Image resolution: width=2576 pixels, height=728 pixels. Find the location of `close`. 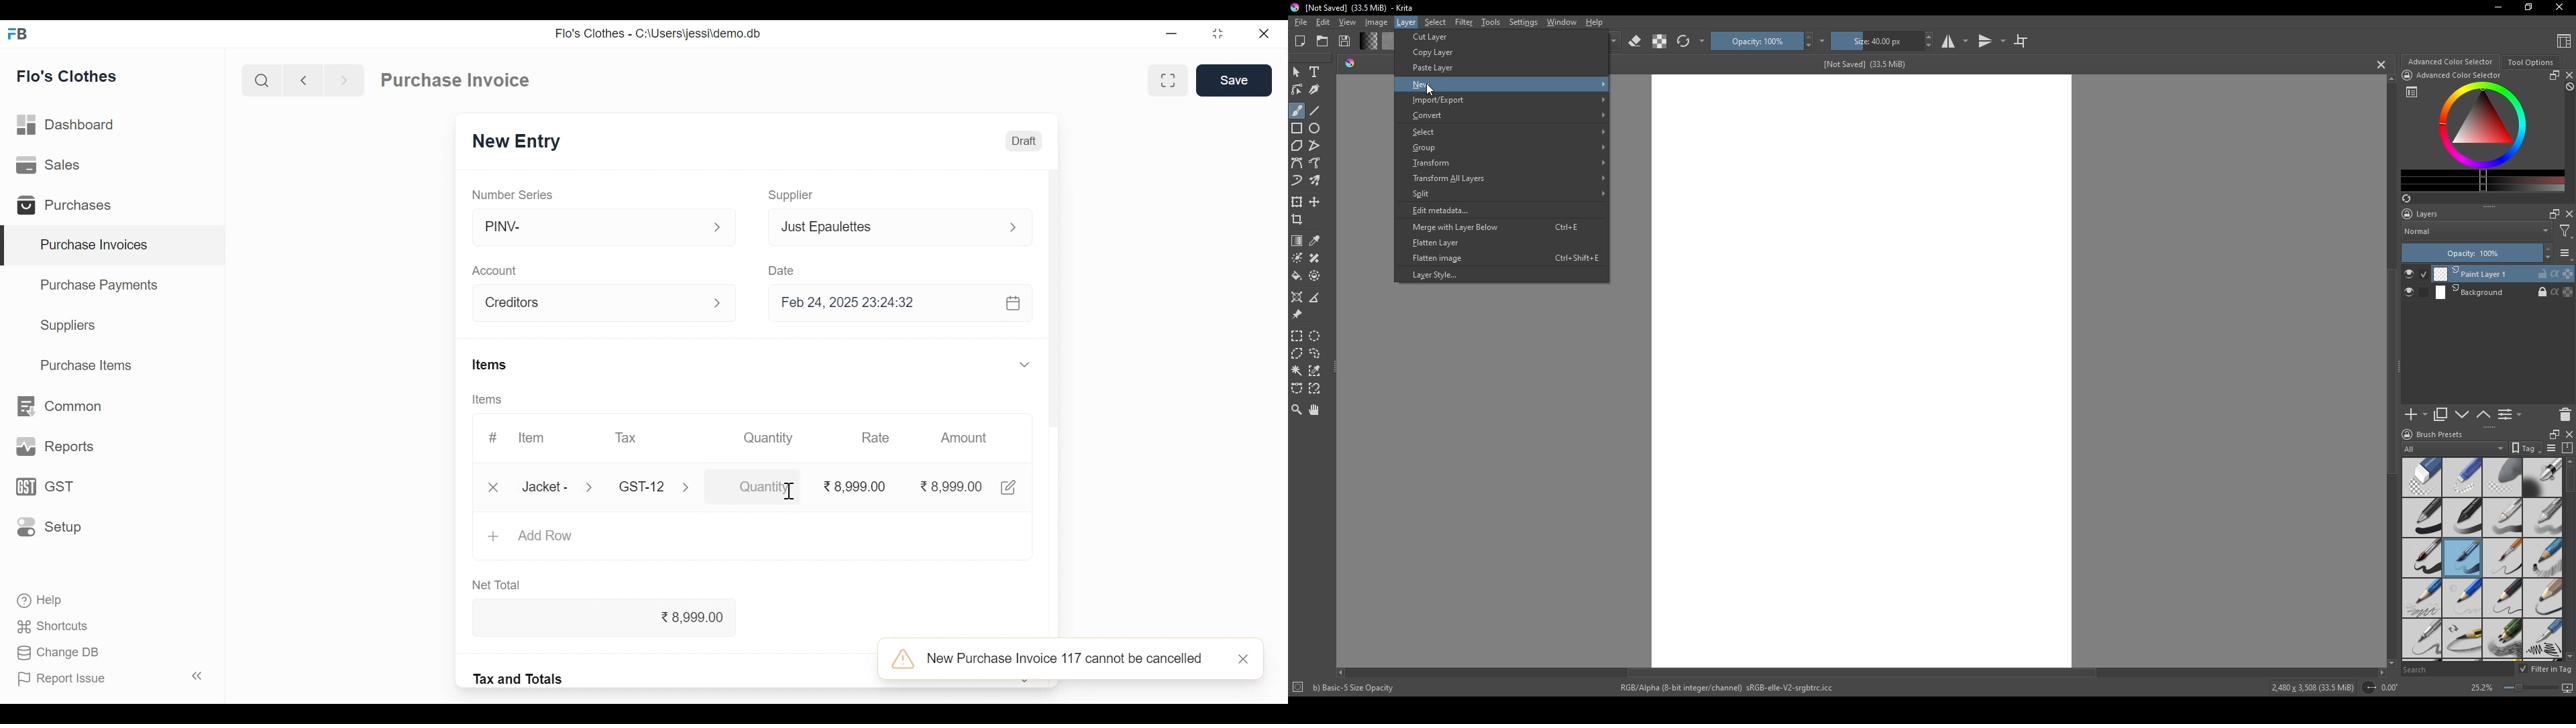

close is located at coordinates (2568, 75).